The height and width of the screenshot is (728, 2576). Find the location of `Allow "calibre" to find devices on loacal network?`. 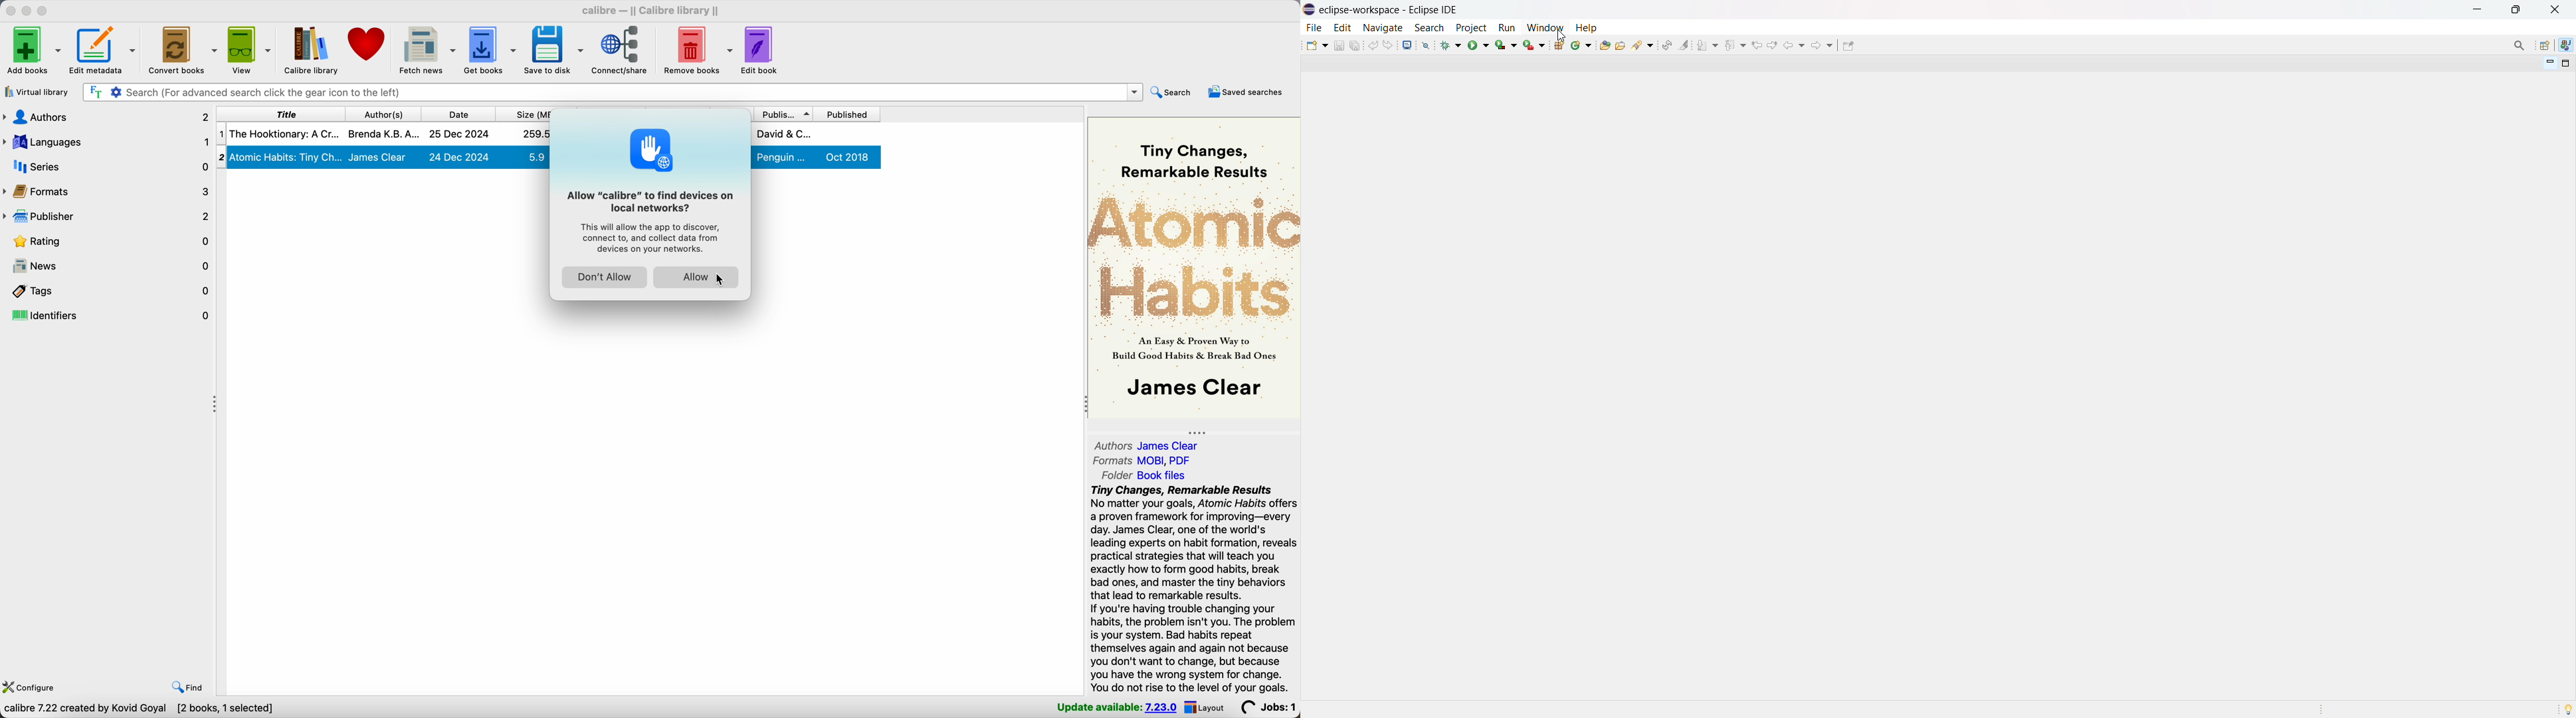

Allow "calibre" to find devices on loacal network? is located at coordinates (653, 200).